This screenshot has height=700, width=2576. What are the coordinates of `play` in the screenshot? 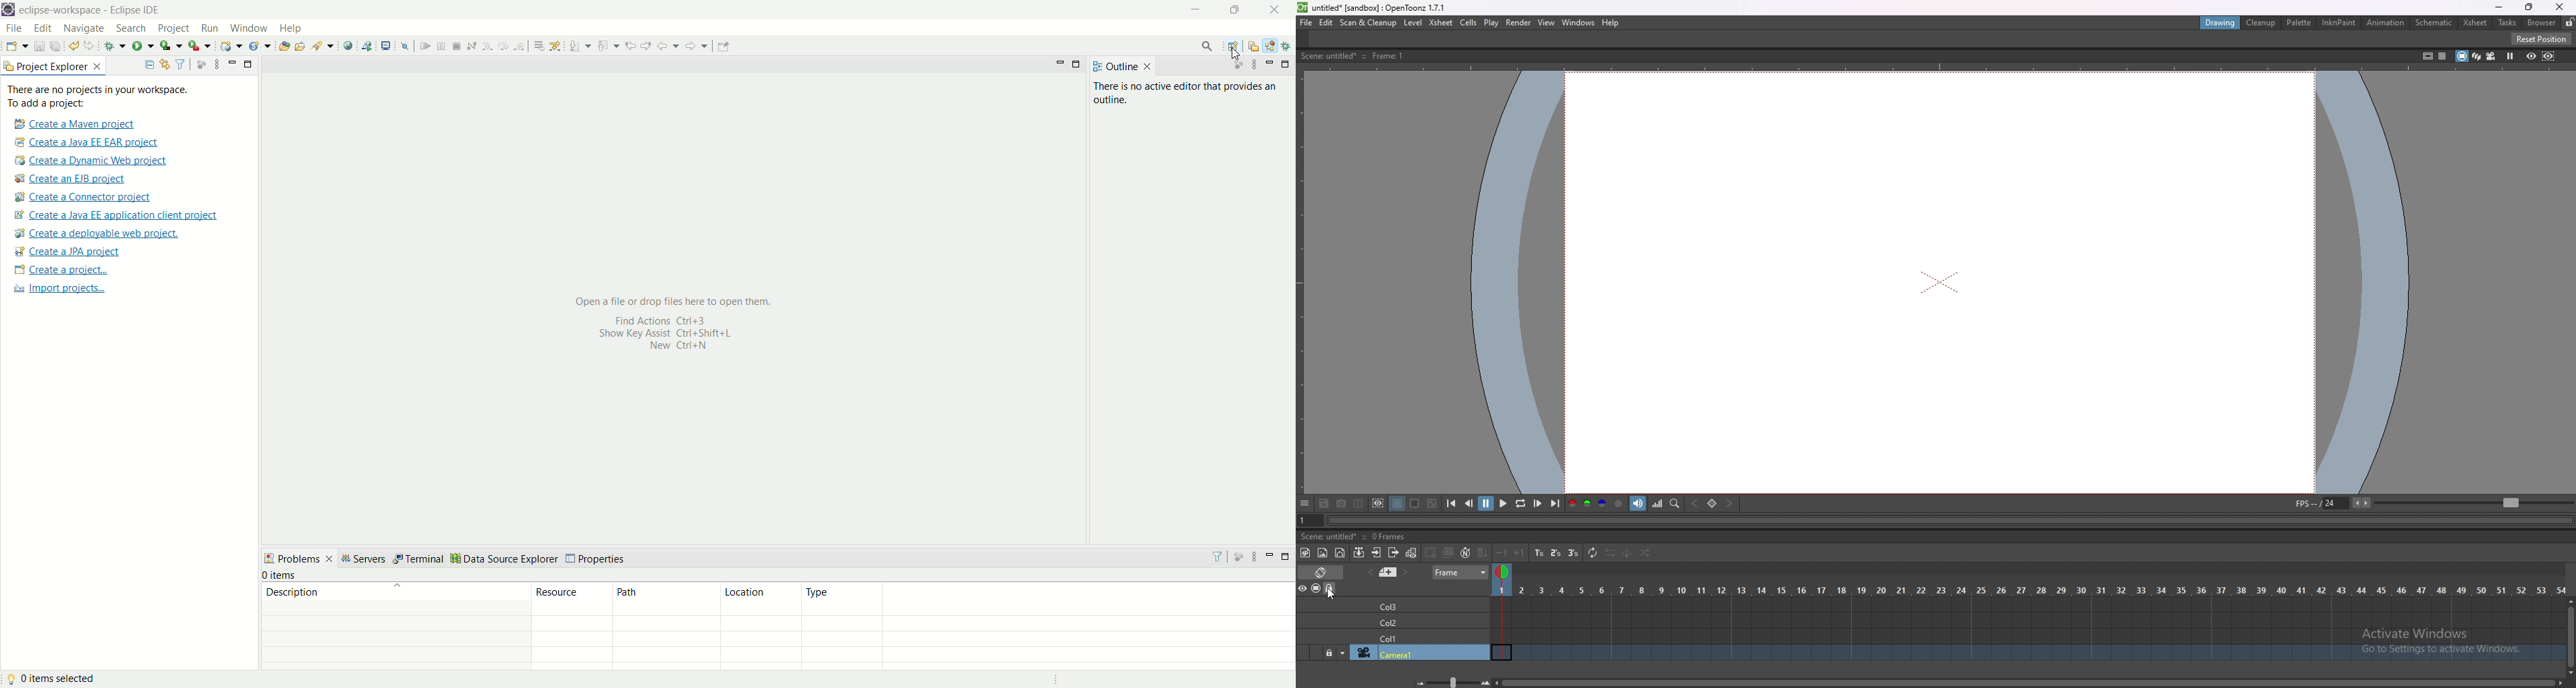 It's located at (1491, 23).